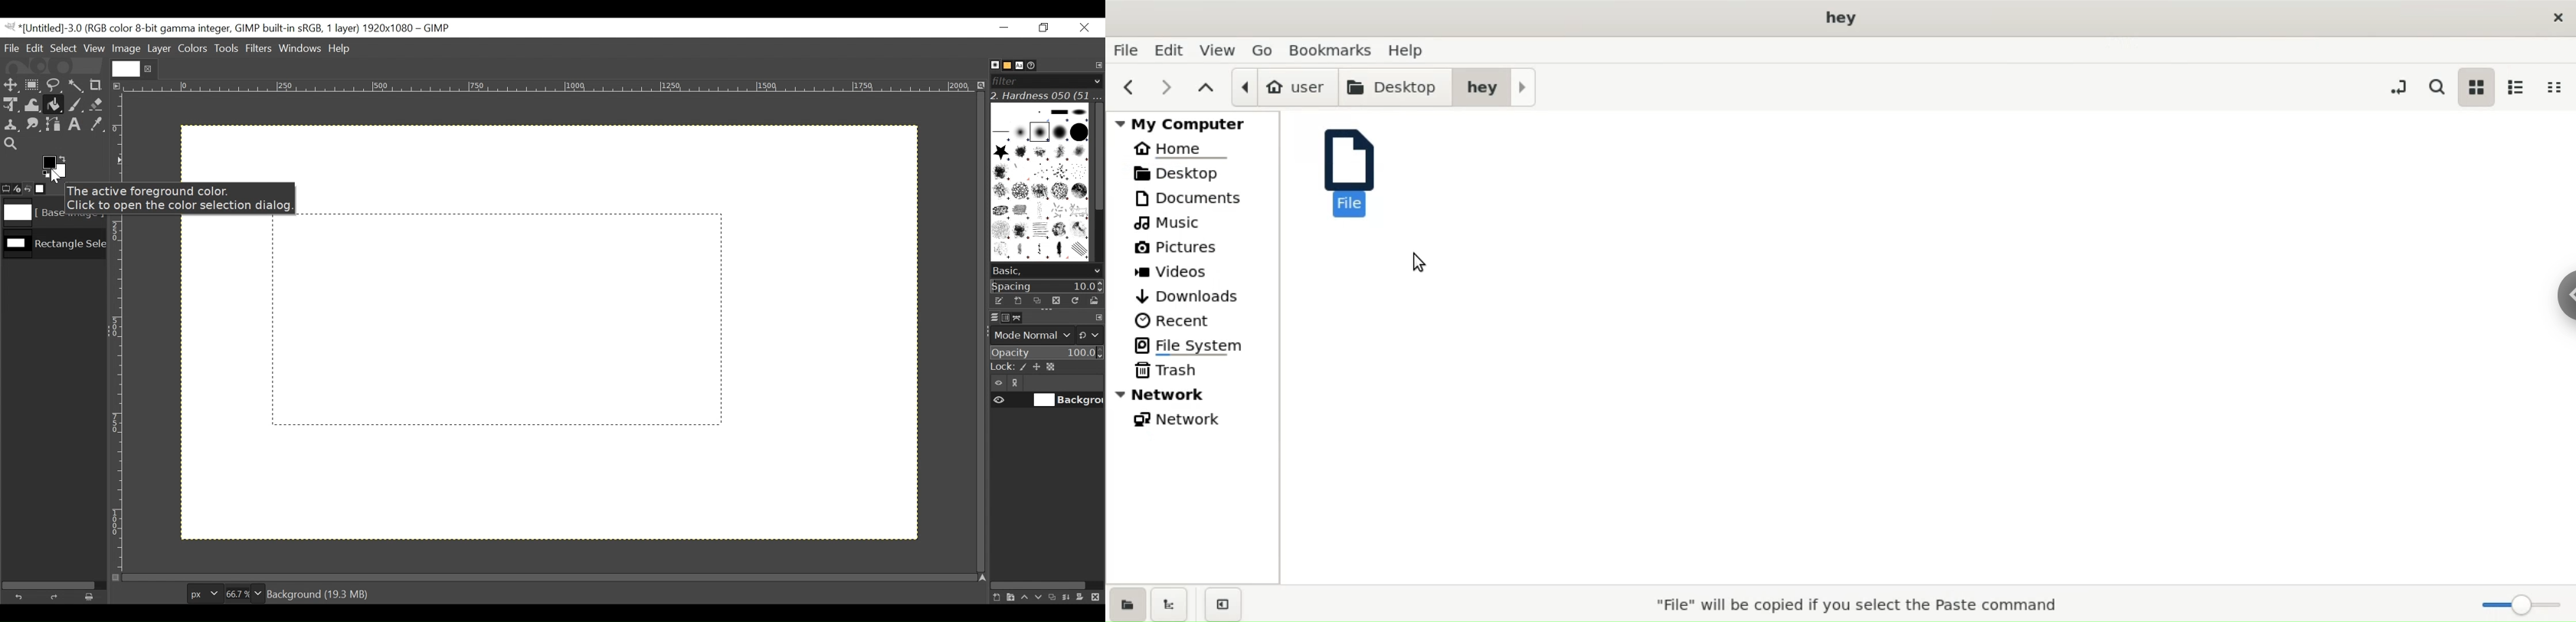 The width and height of the screenshot is (2576, 644). Describe the element at coordinates (54, 246) in the screenshot. I see `Image` at that location.